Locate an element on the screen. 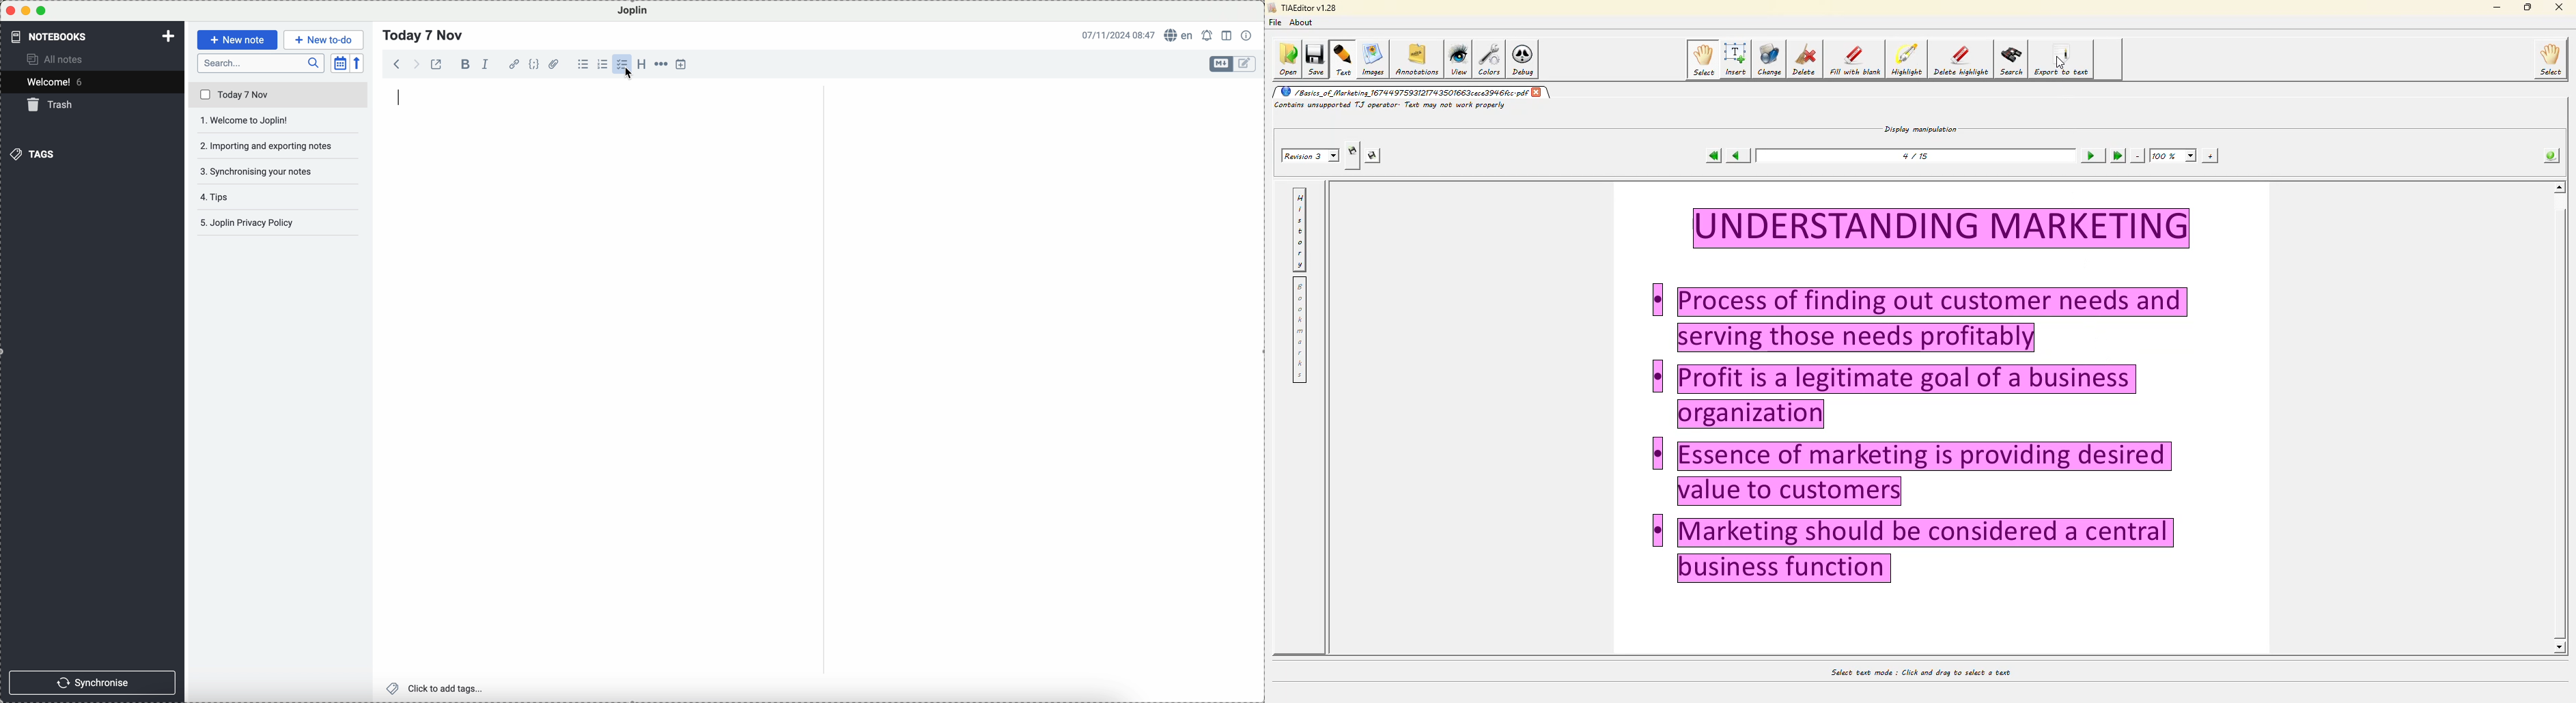  search bar is located at coordinates (261, 63).